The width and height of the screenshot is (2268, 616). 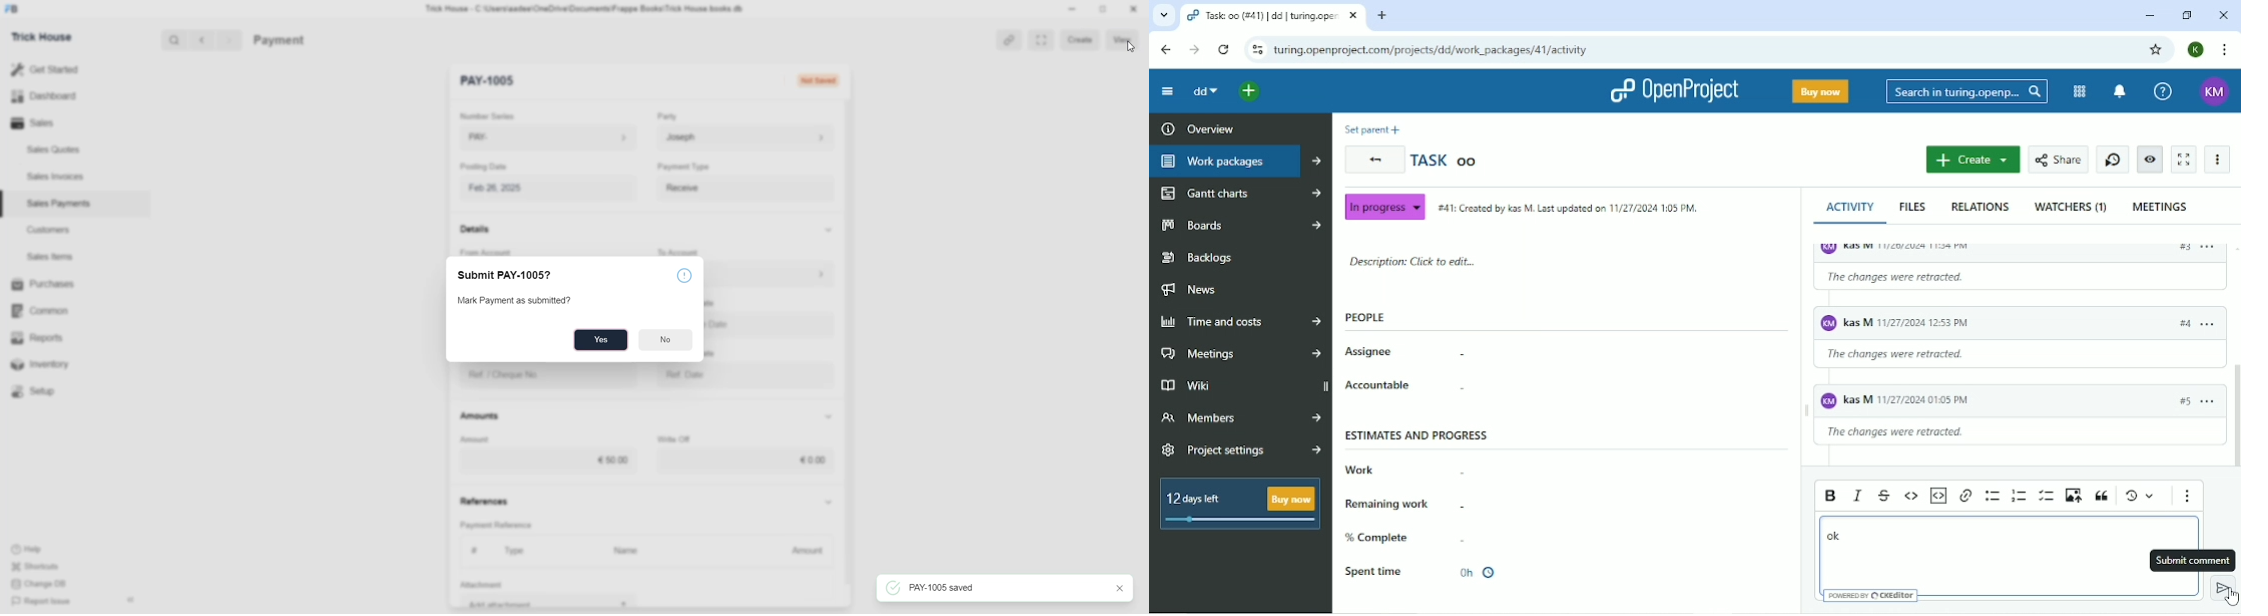 What do you see at coordinates (41, 38) in the screenshot?
I see `Trick House` at bounding box center [41, 38].